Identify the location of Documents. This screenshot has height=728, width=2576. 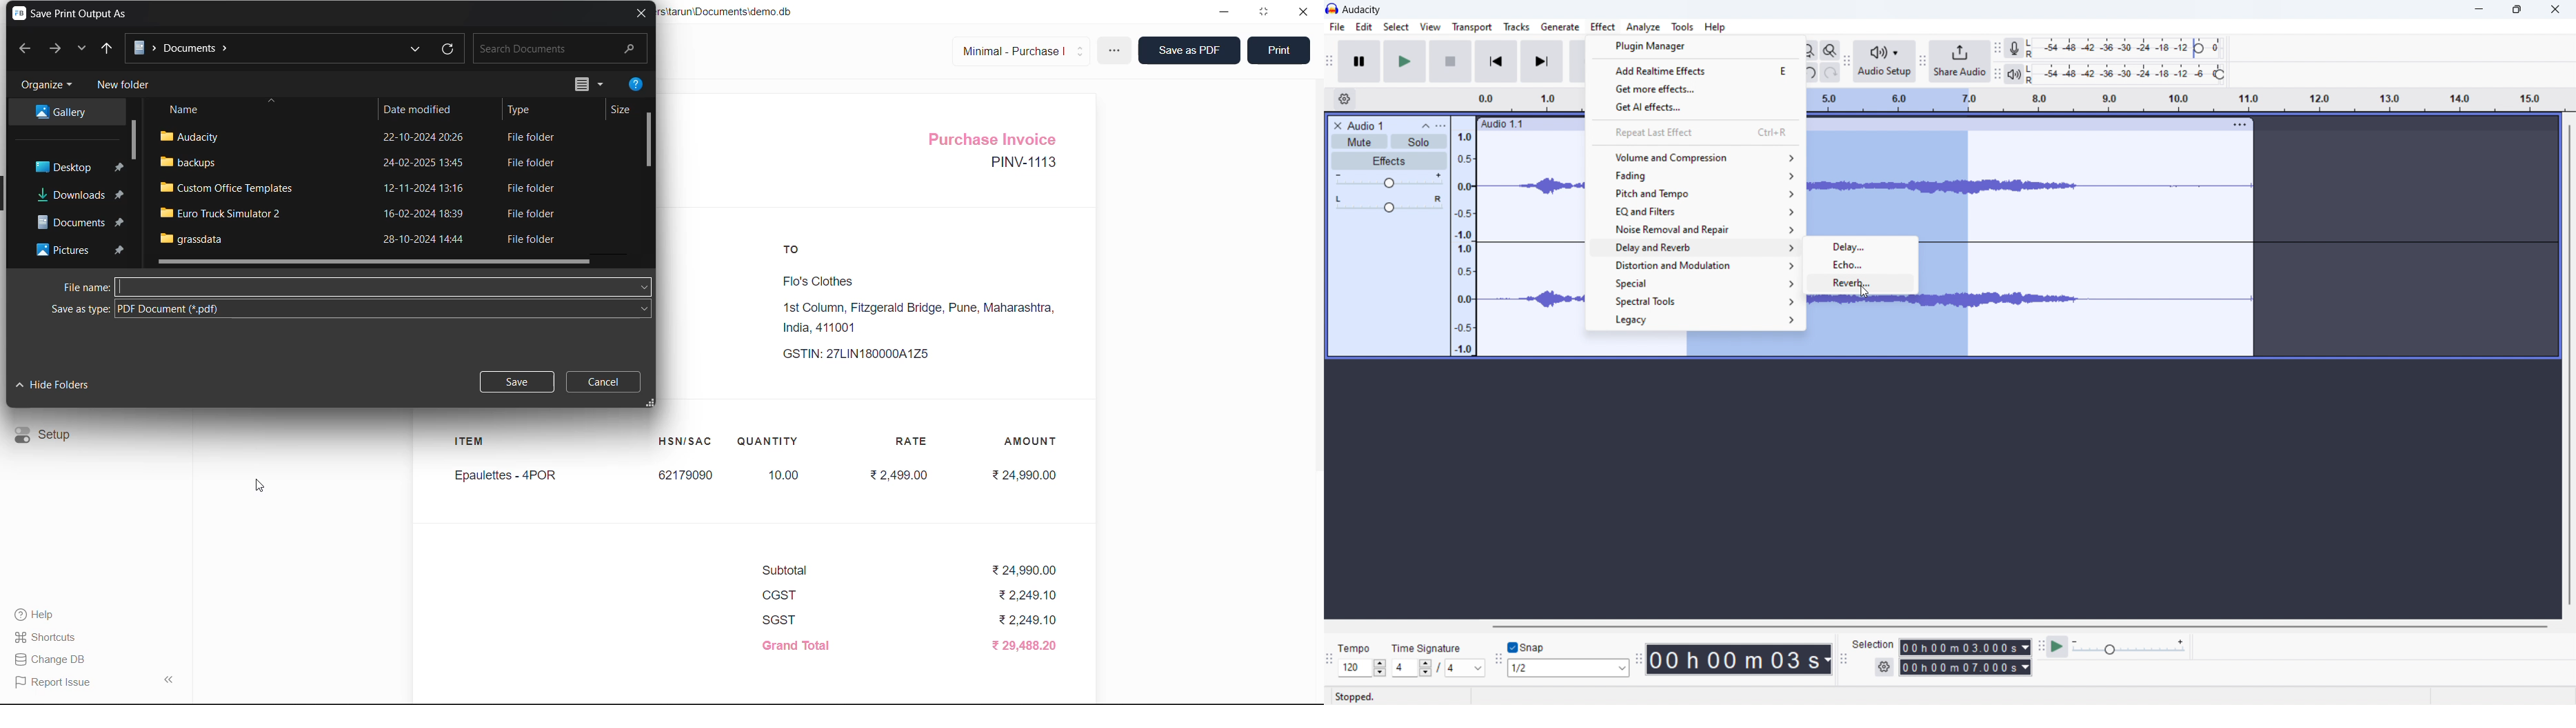
(187, 48).